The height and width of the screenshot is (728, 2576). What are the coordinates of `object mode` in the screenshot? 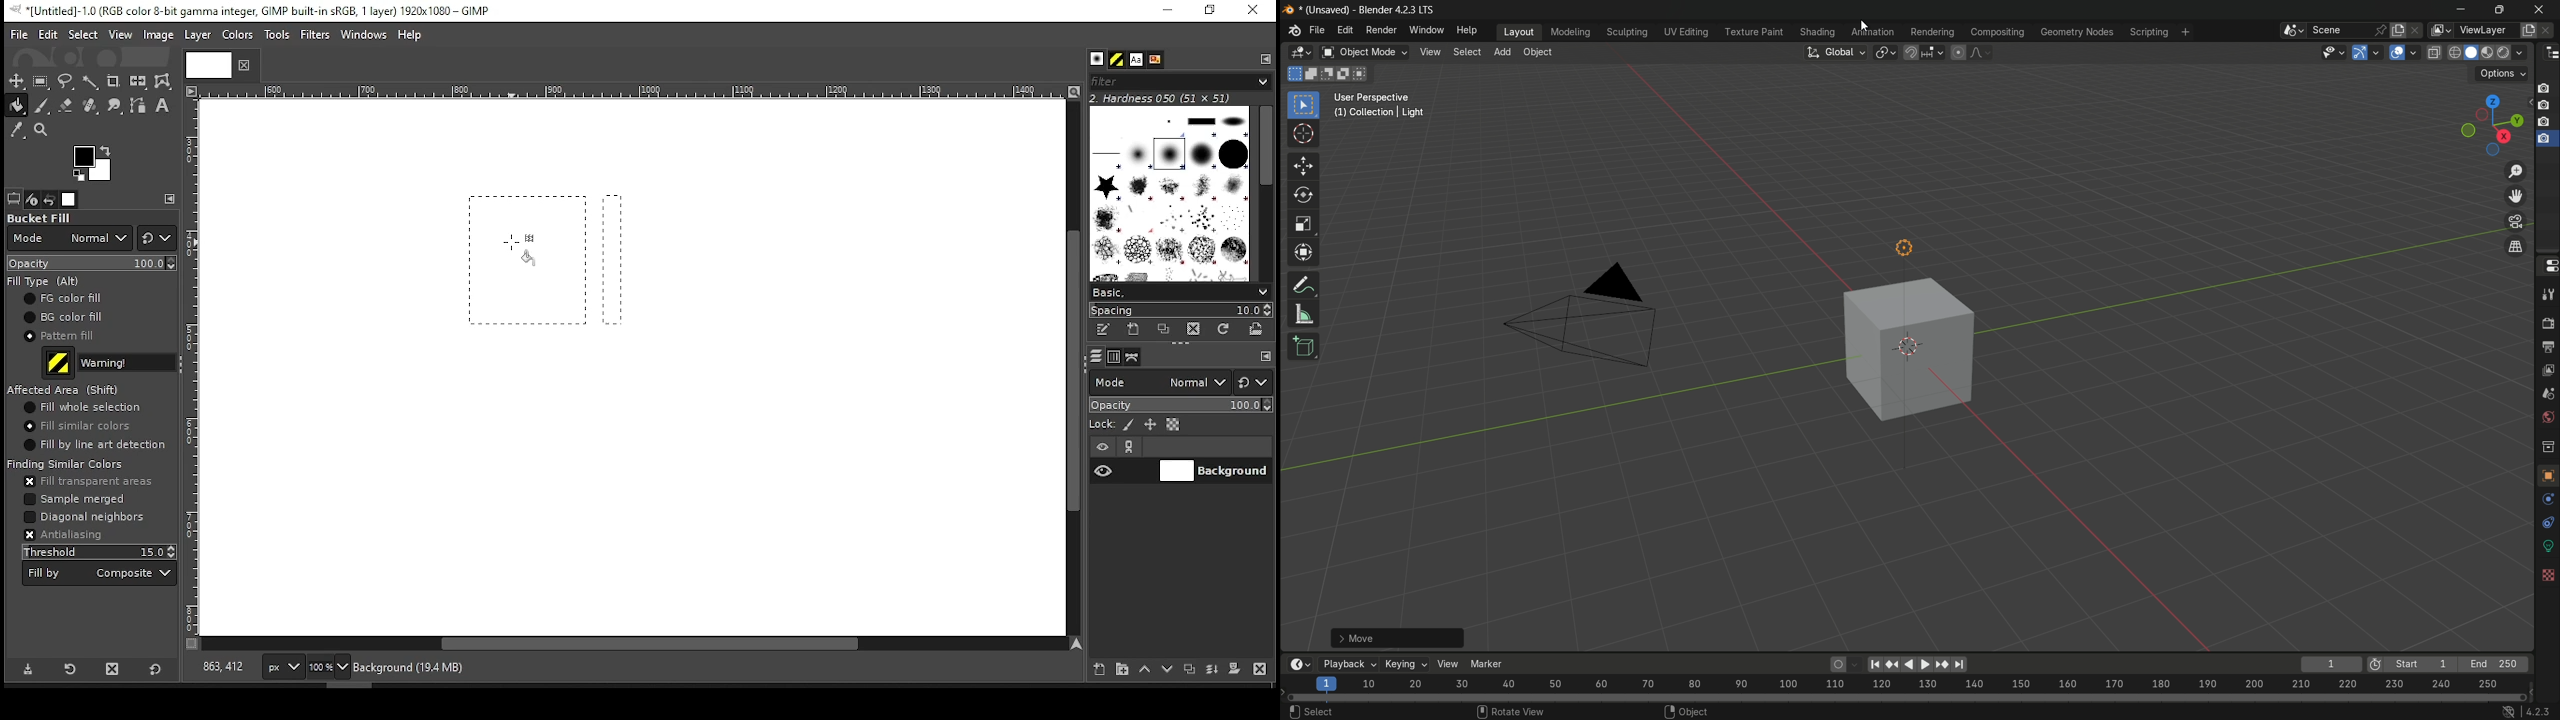 It's located at (1364, 53).